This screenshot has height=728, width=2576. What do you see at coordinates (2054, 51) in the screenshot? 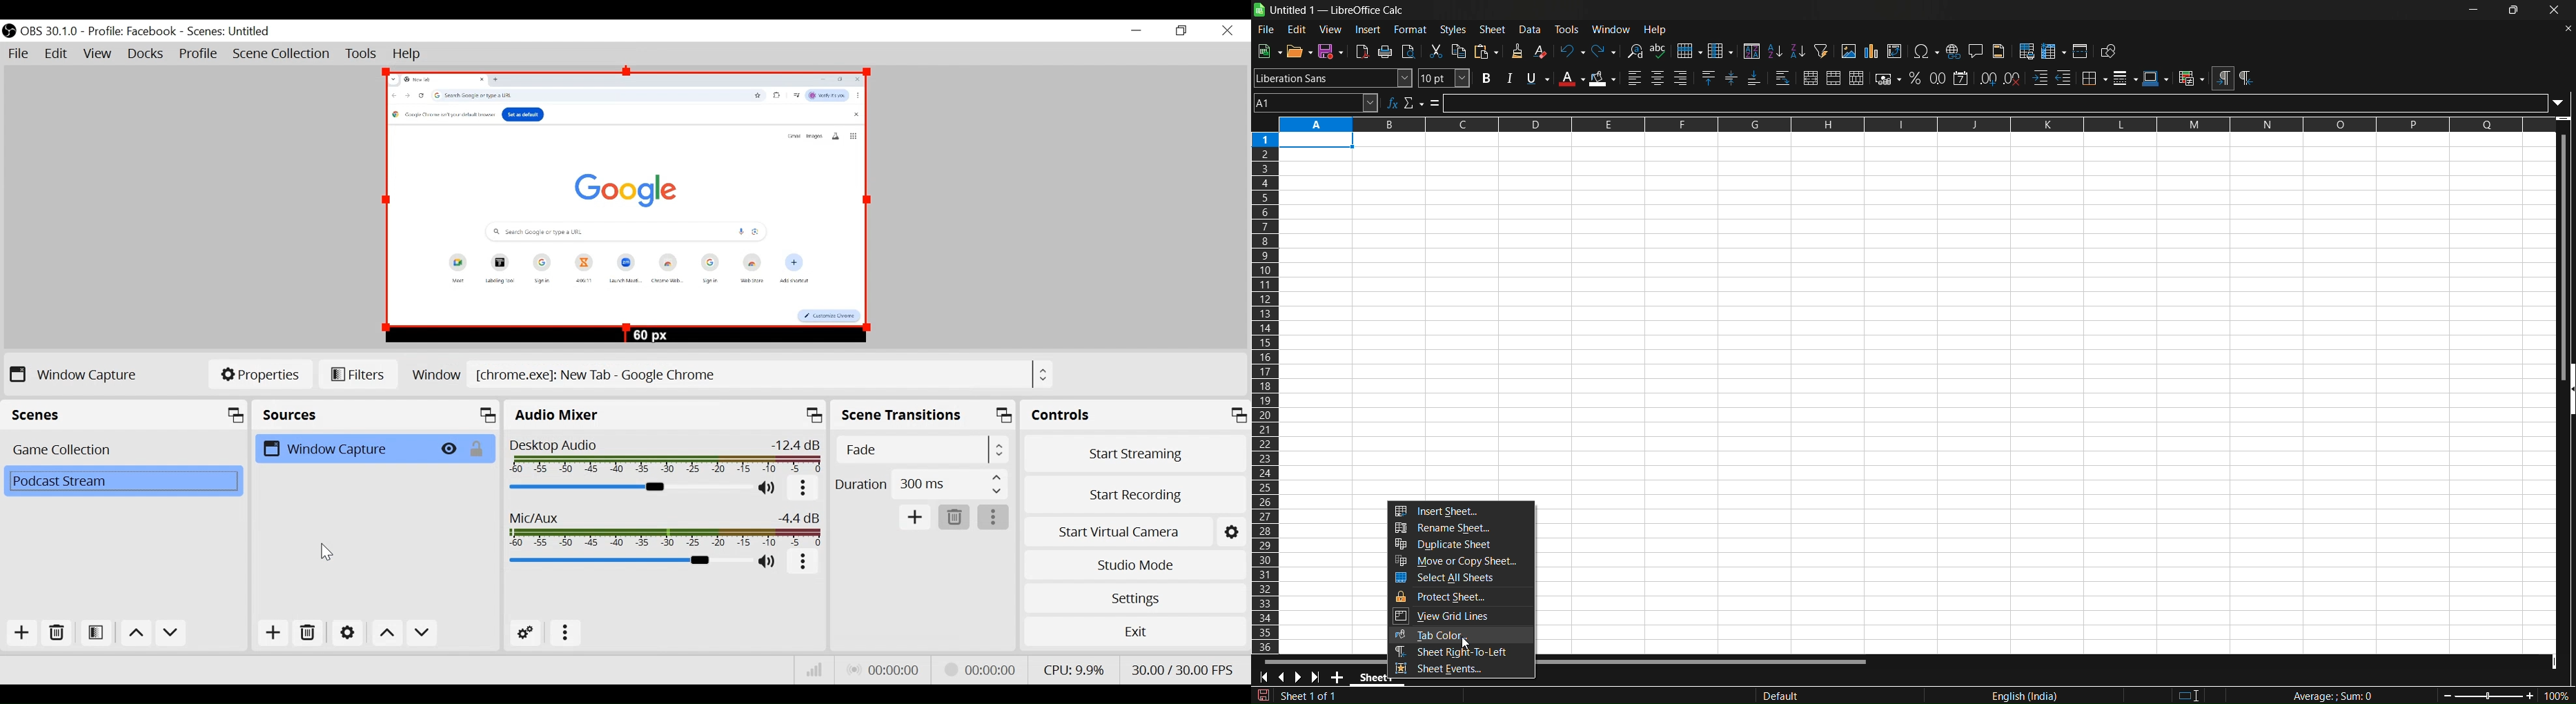
I see `freeze rows and columns` at bounding box center [2054, 51].